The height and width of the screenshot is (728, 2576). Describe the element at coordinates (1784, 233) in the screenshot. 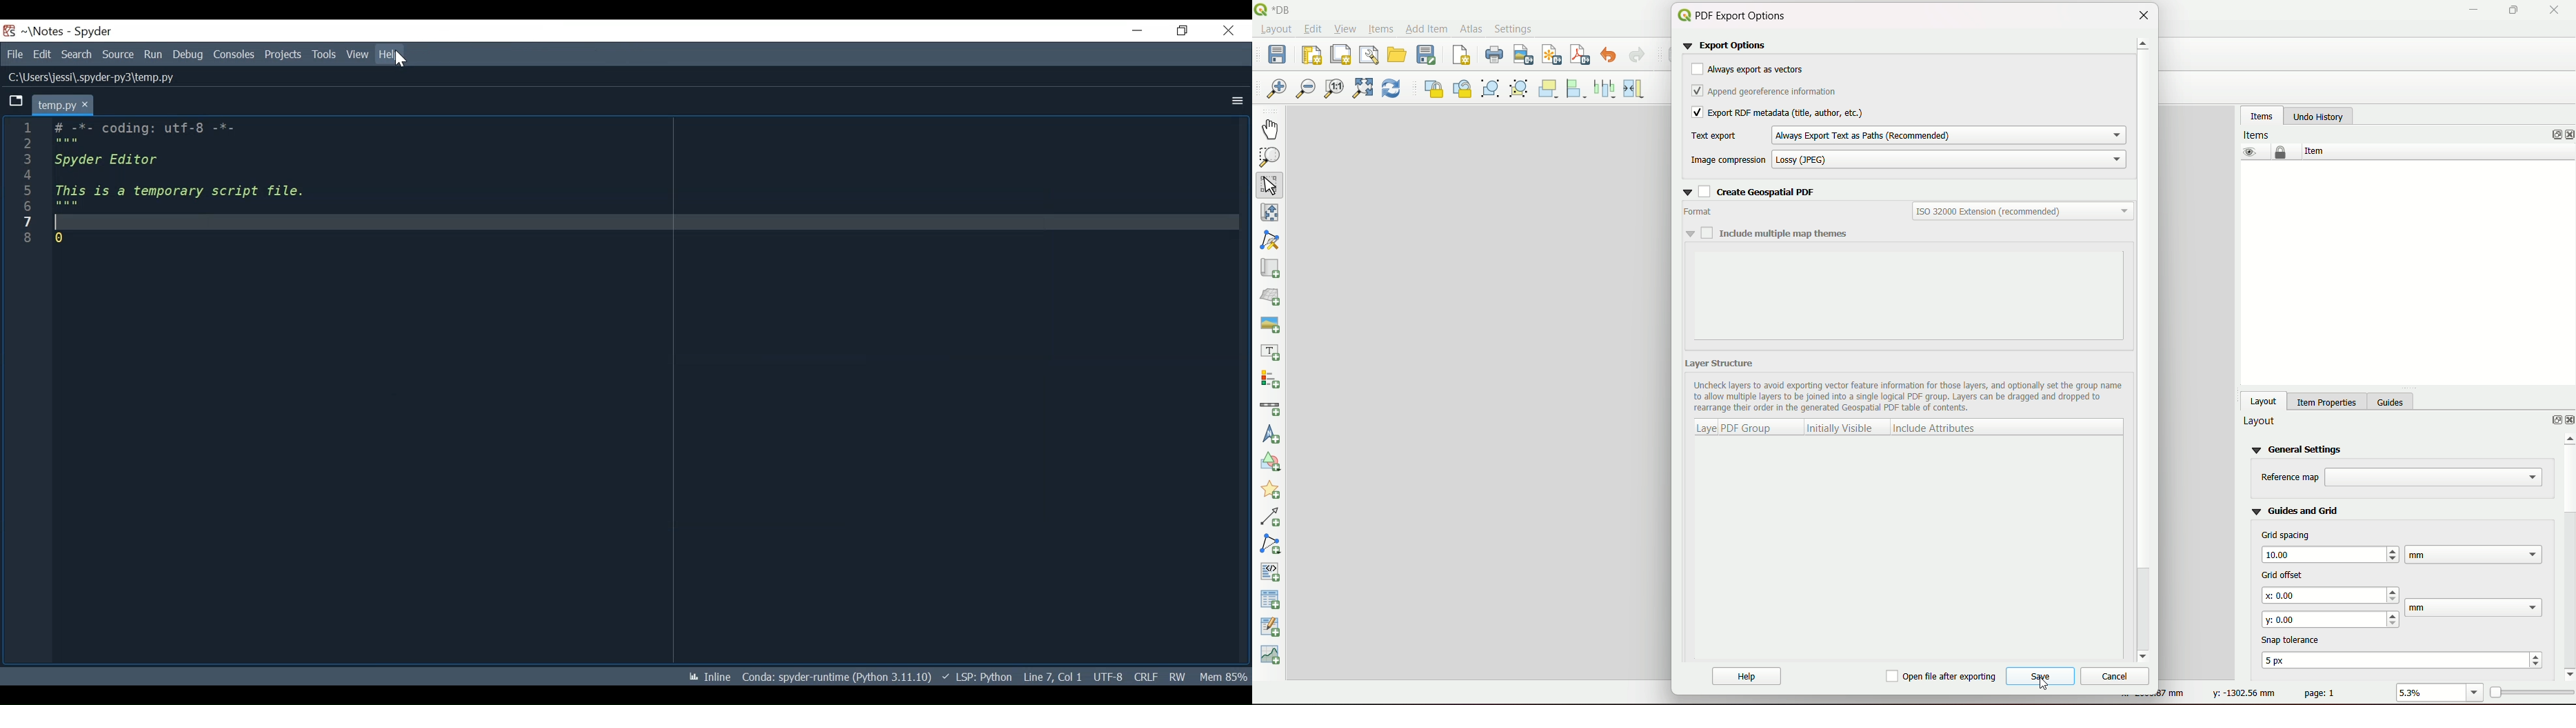

I see `Include multiple map themes` at that location.